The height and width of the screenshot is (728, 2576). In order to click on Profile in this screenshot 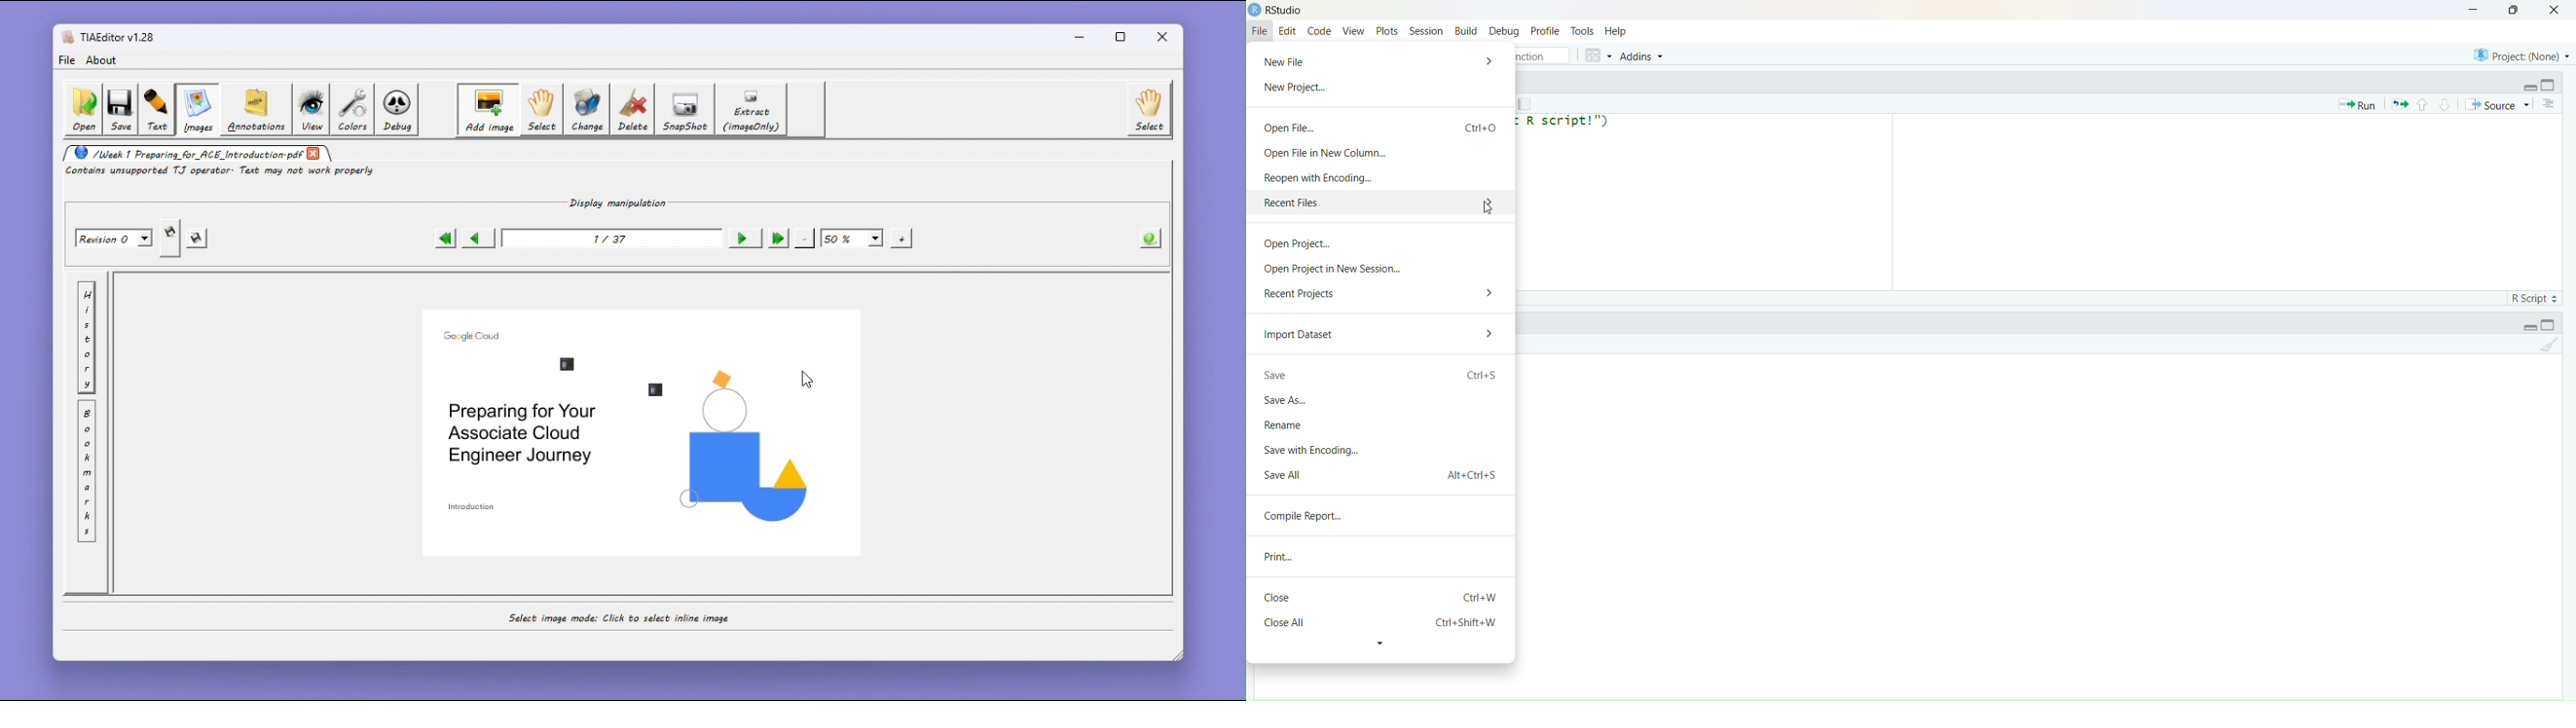, I will do `click(1545, 30)`.